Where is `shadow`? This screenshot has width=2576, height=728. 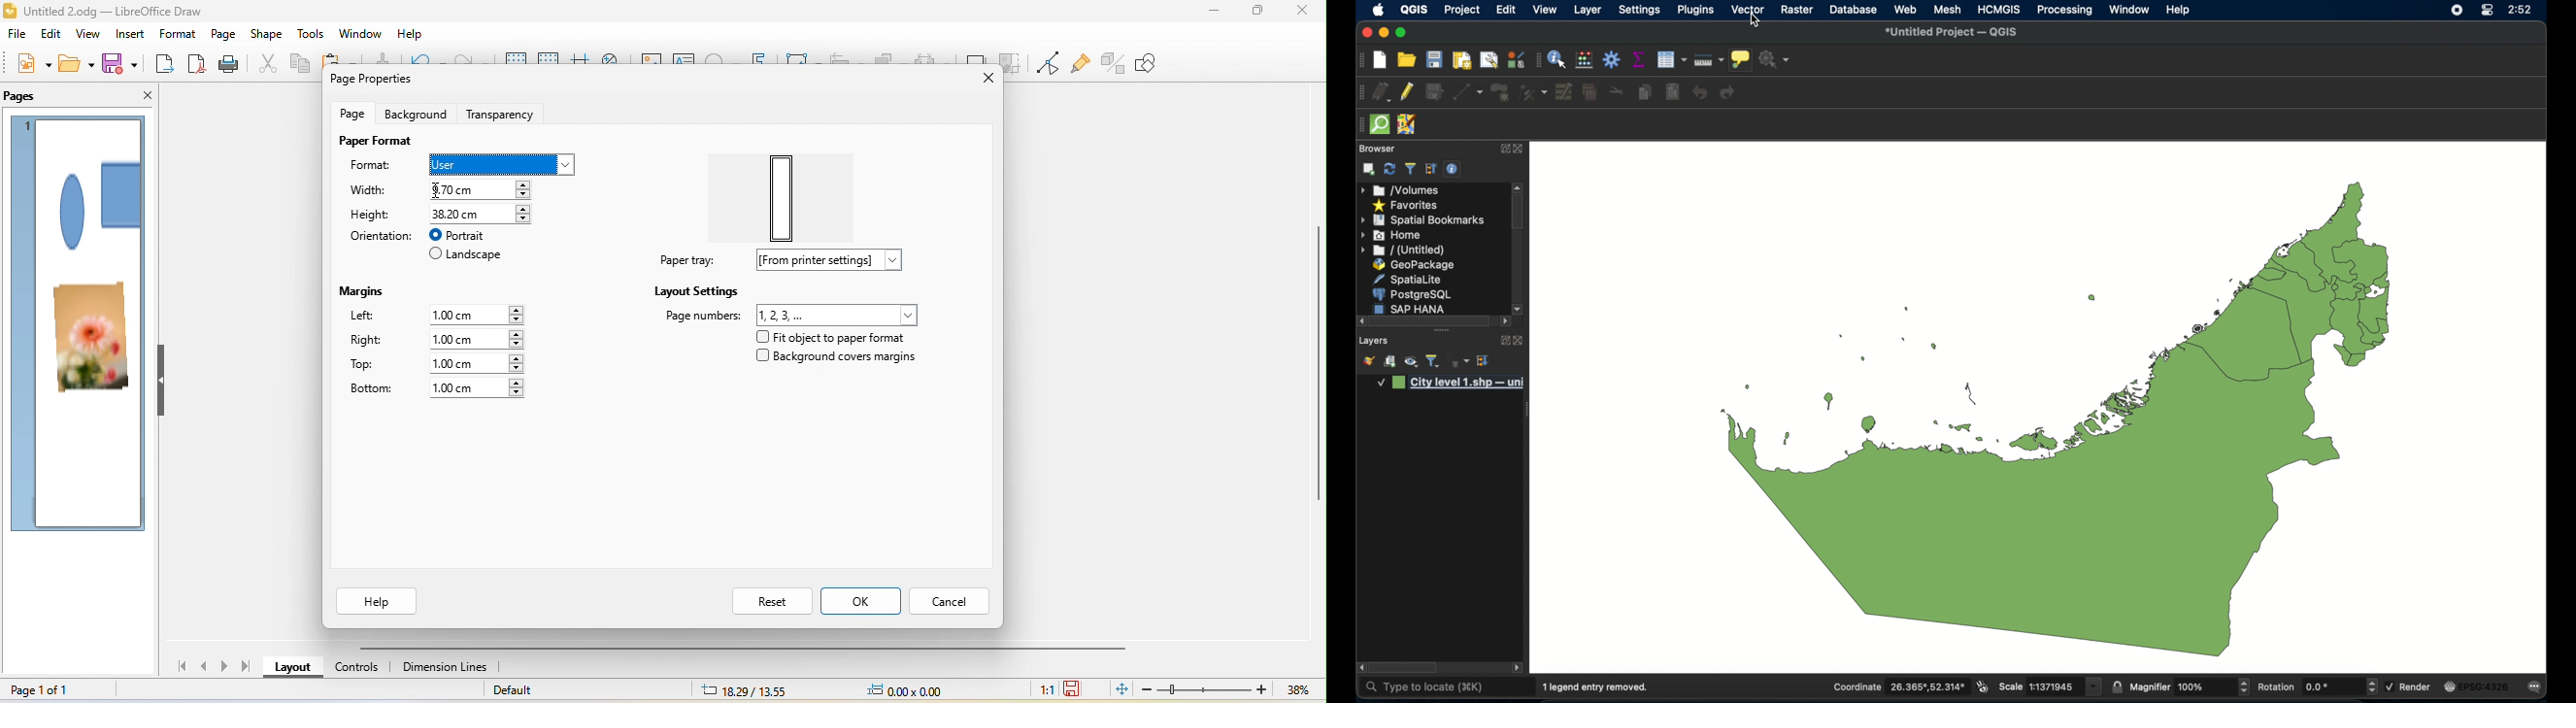
shadow is located at coordinates (975, 50).